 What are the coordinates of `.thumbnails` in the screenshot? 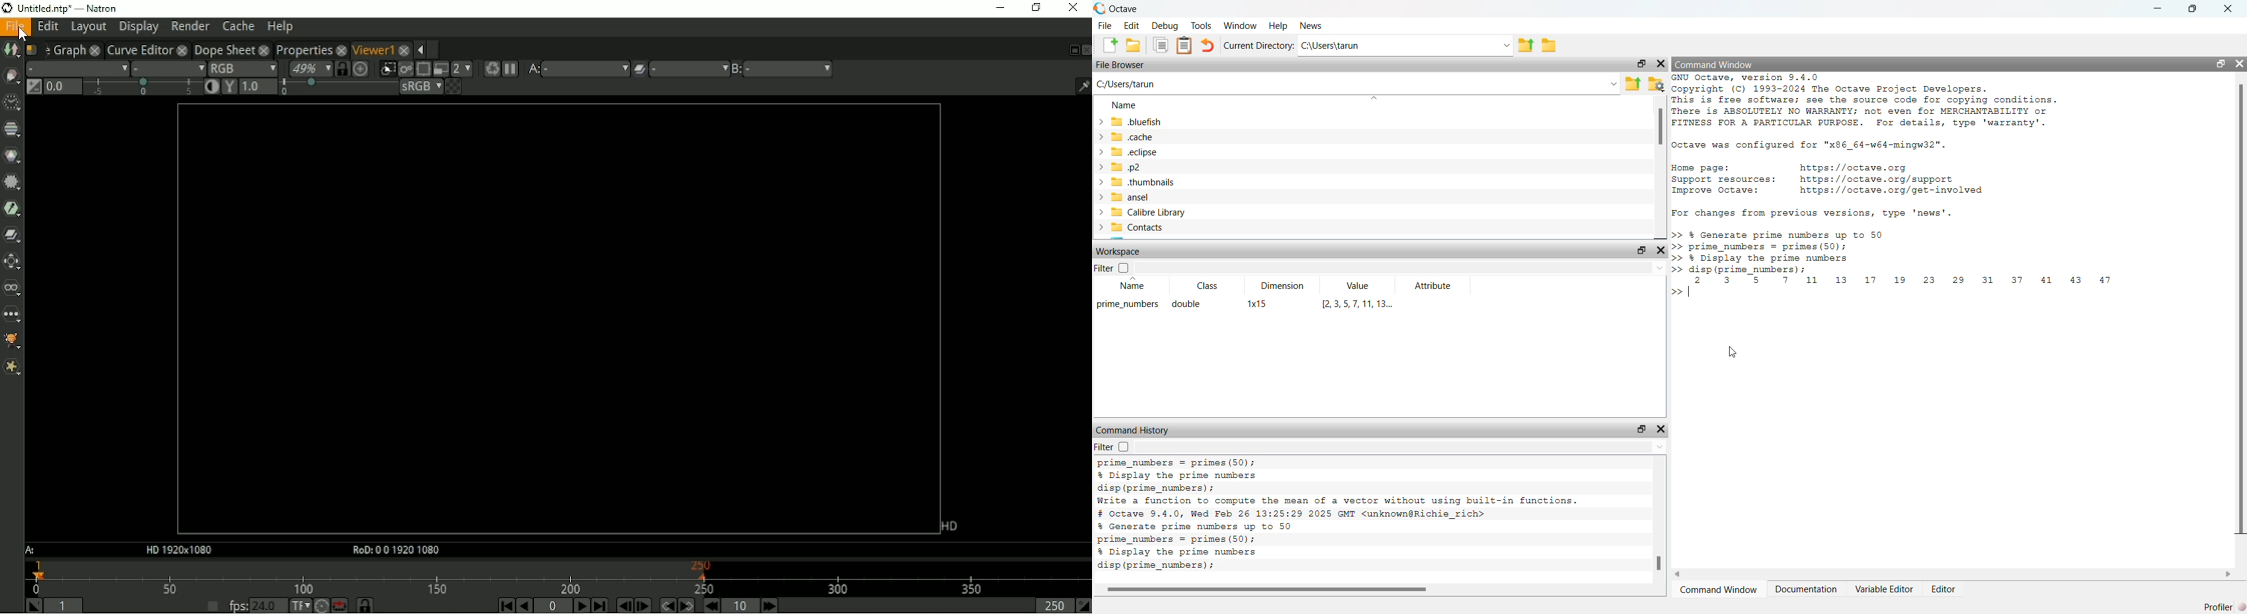 It's located at (1144, 182).